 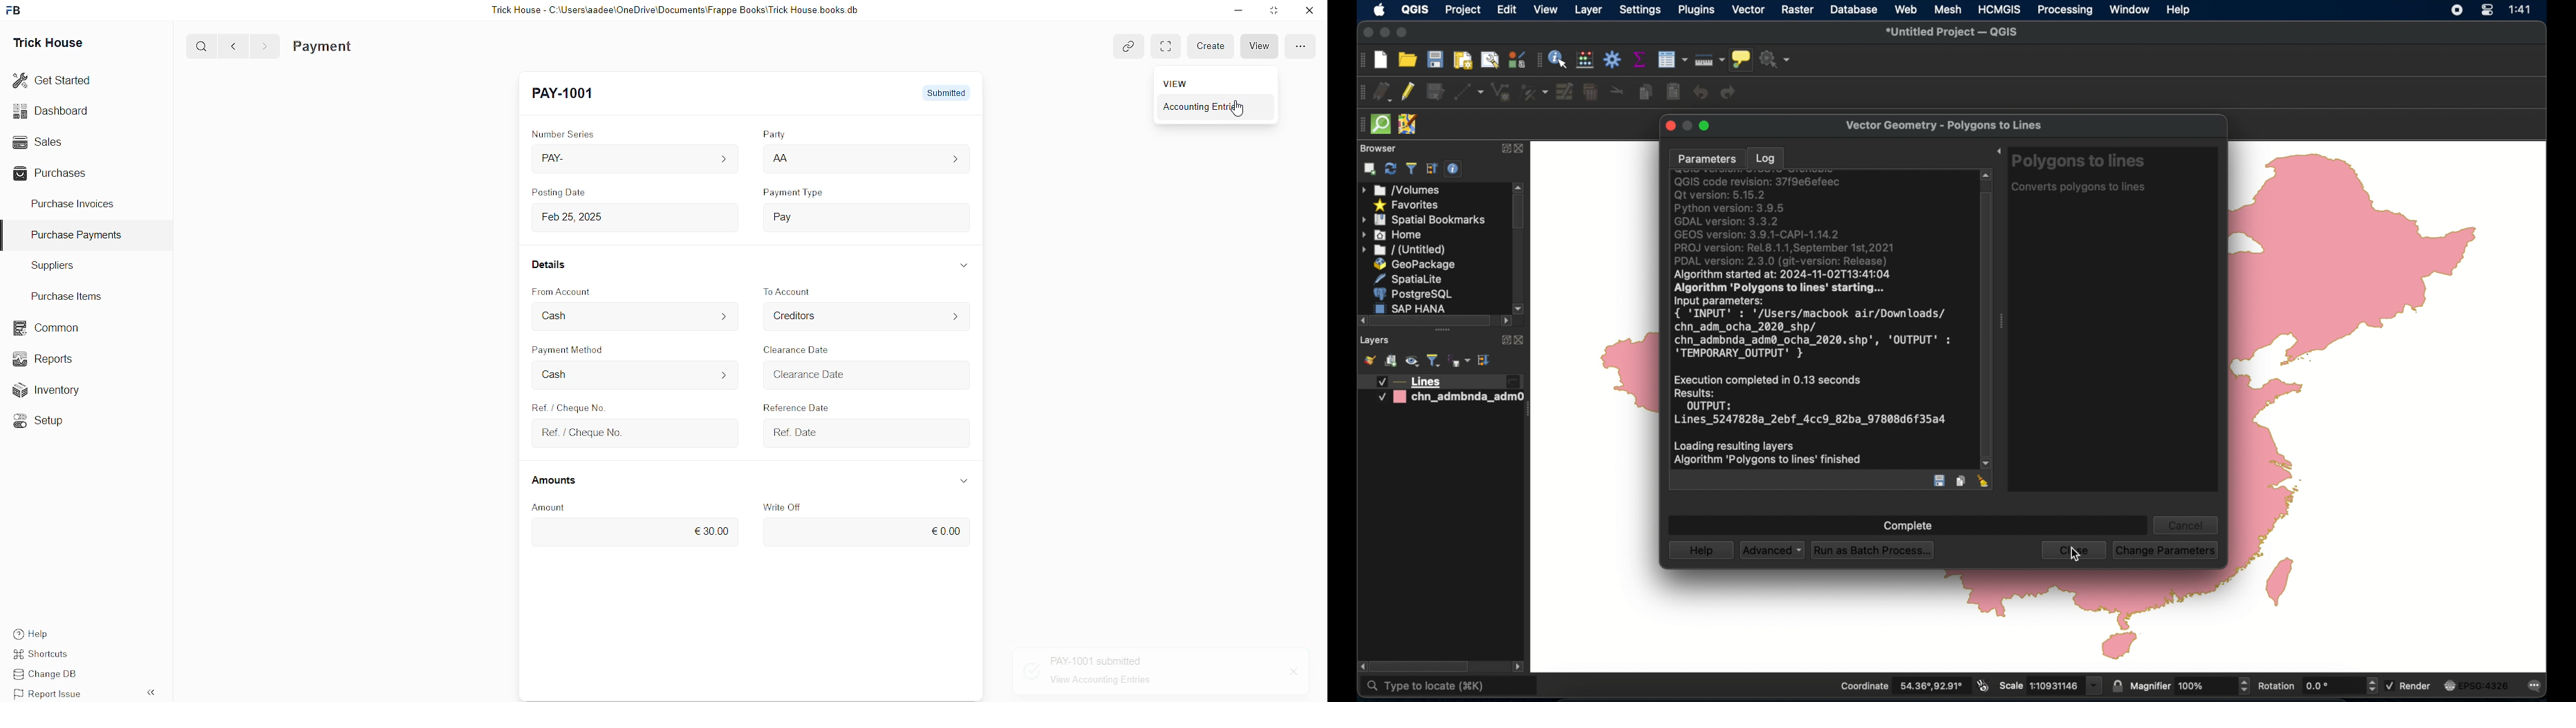 What do you see at coordinates (1617, 91) in the screenshot?
I see `cut features` at bounding box center [1617, 91].